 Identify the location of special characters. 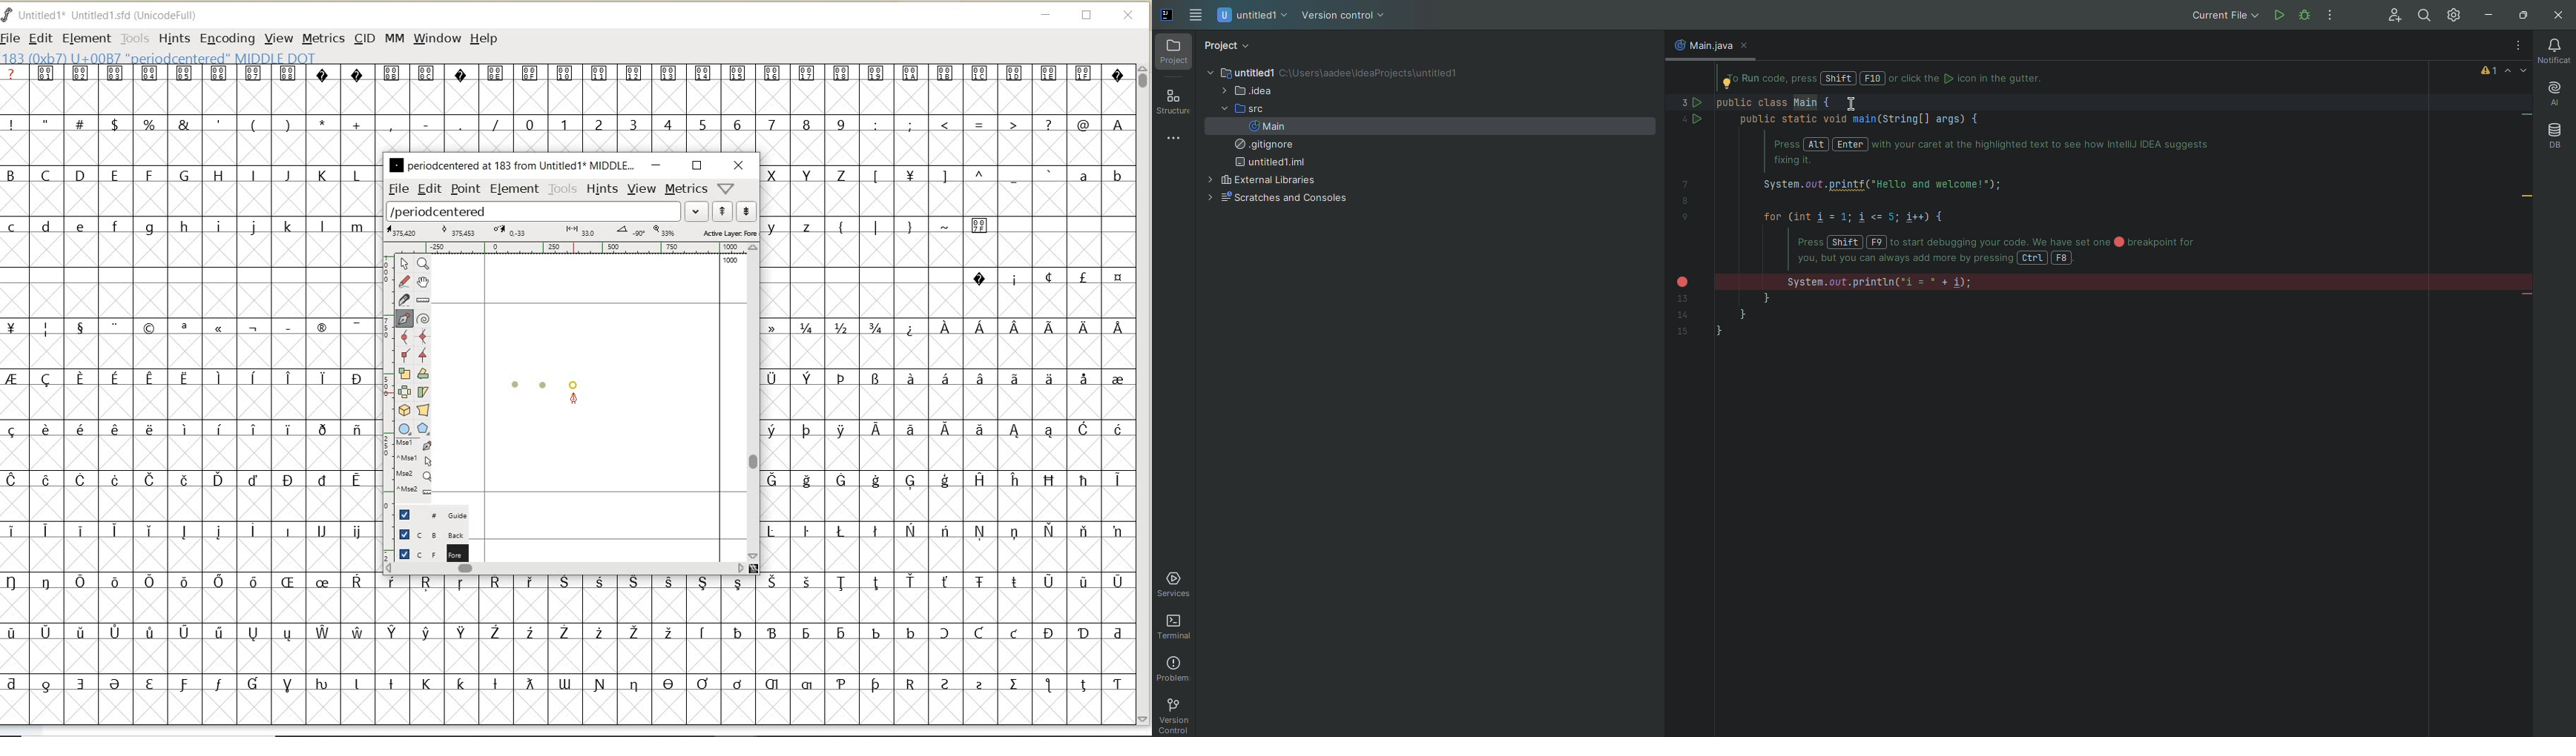
(931, 232).